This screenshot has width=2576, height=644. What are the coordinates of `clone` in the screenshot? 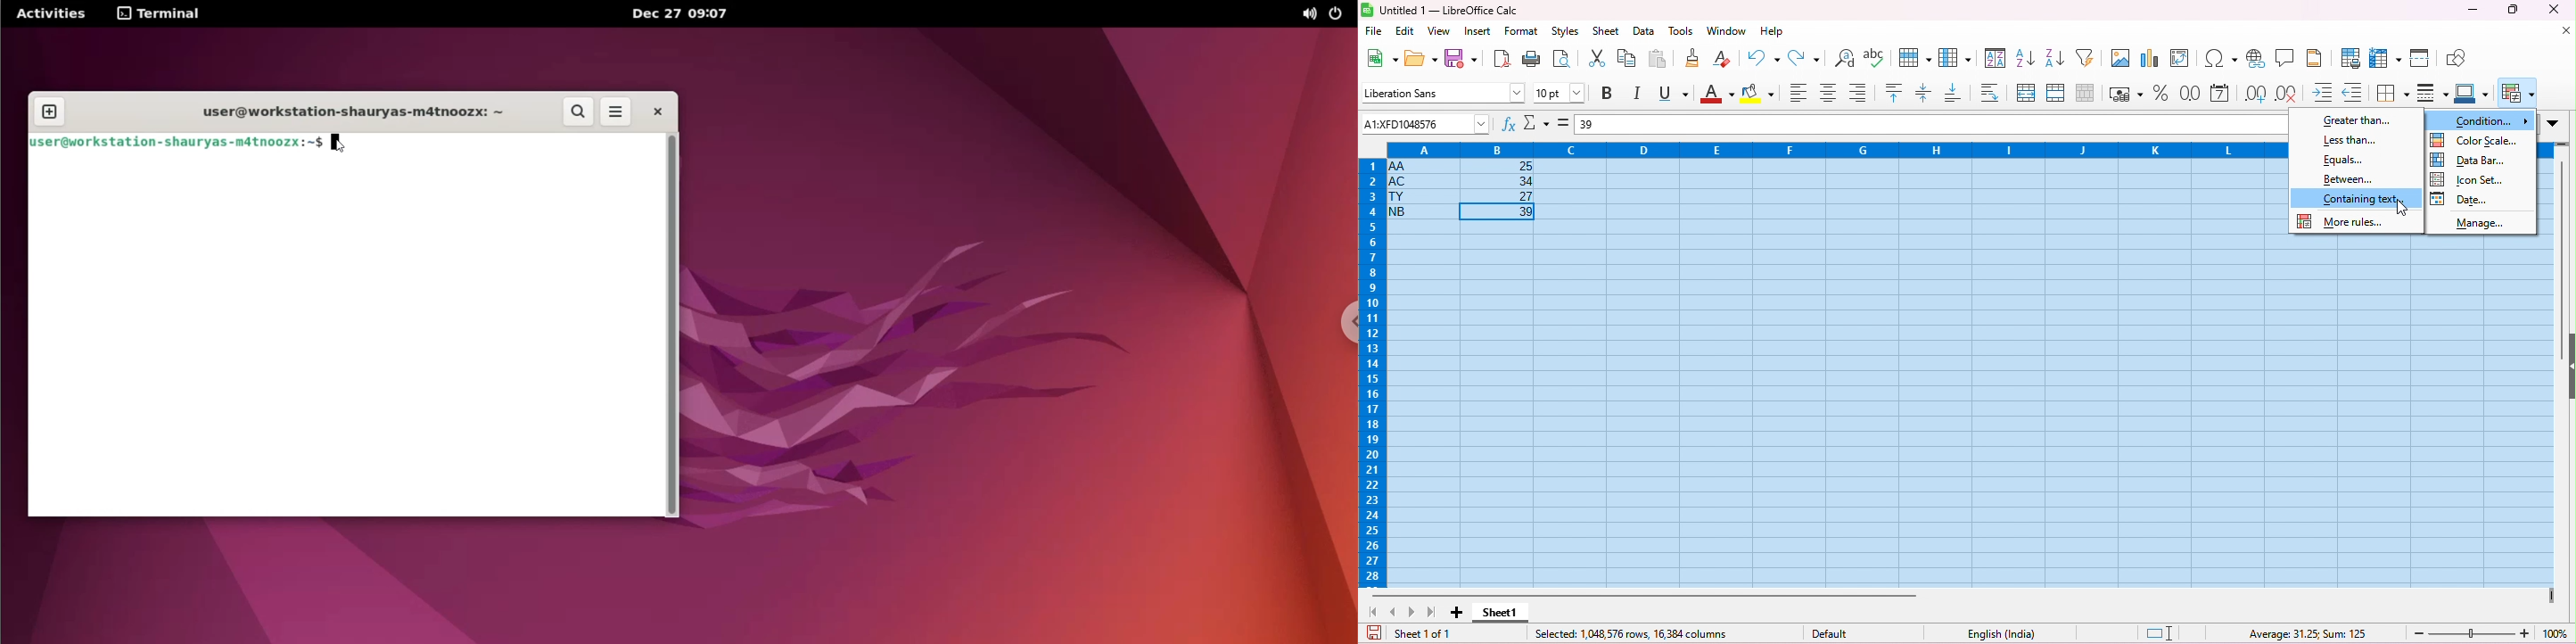 It's located at (1694, 57).